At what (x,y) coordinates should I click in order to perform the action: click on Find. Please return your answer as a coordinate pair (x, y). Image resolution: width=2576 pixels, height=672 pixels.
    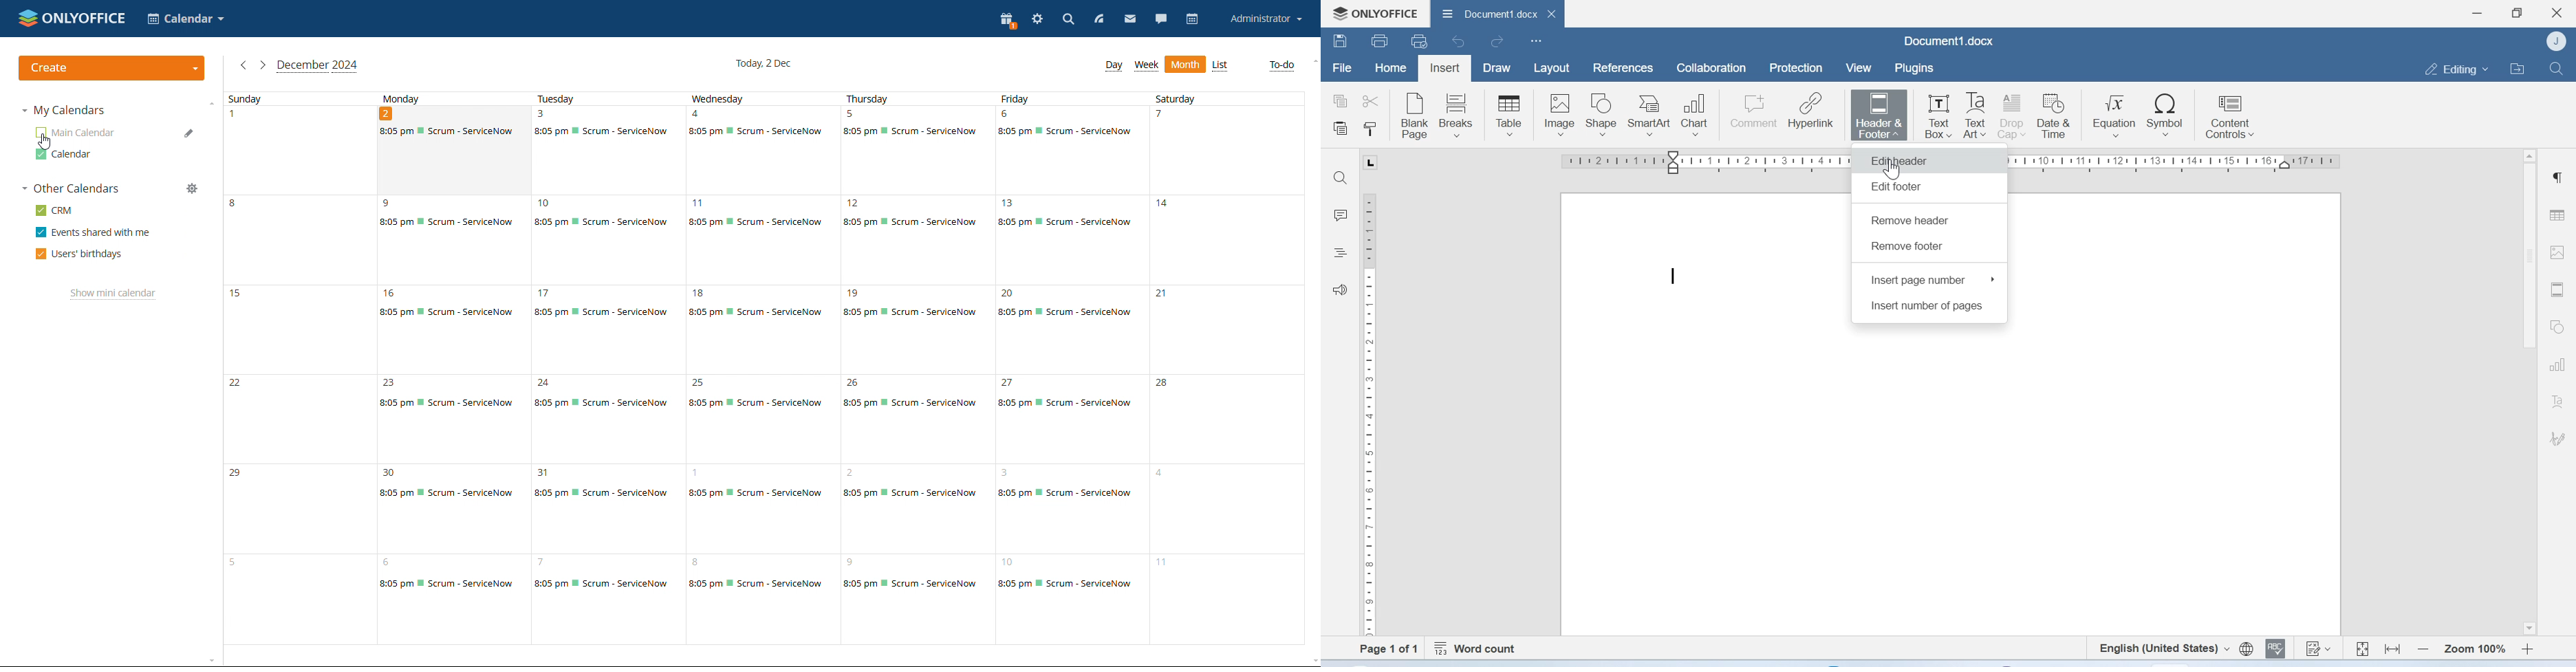
    Looking at the image, I should click on (2557, 68).